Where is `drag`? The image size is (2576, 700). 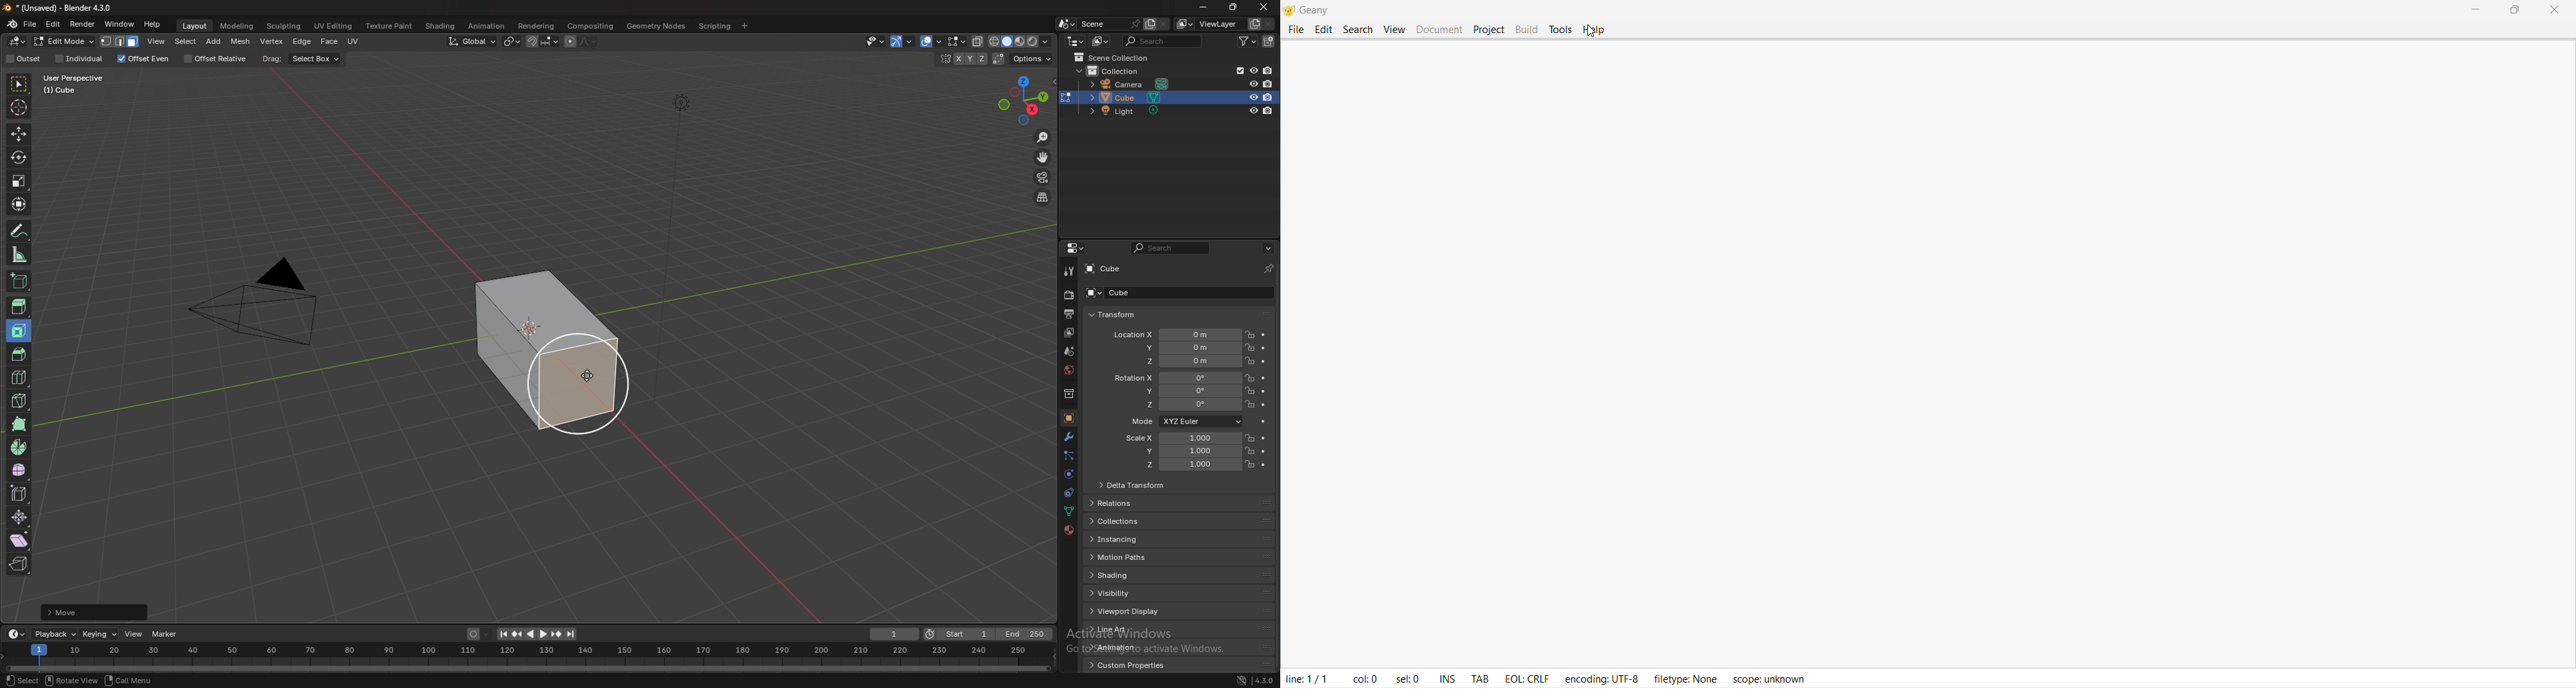 drag is located at coordinates (272, 59).